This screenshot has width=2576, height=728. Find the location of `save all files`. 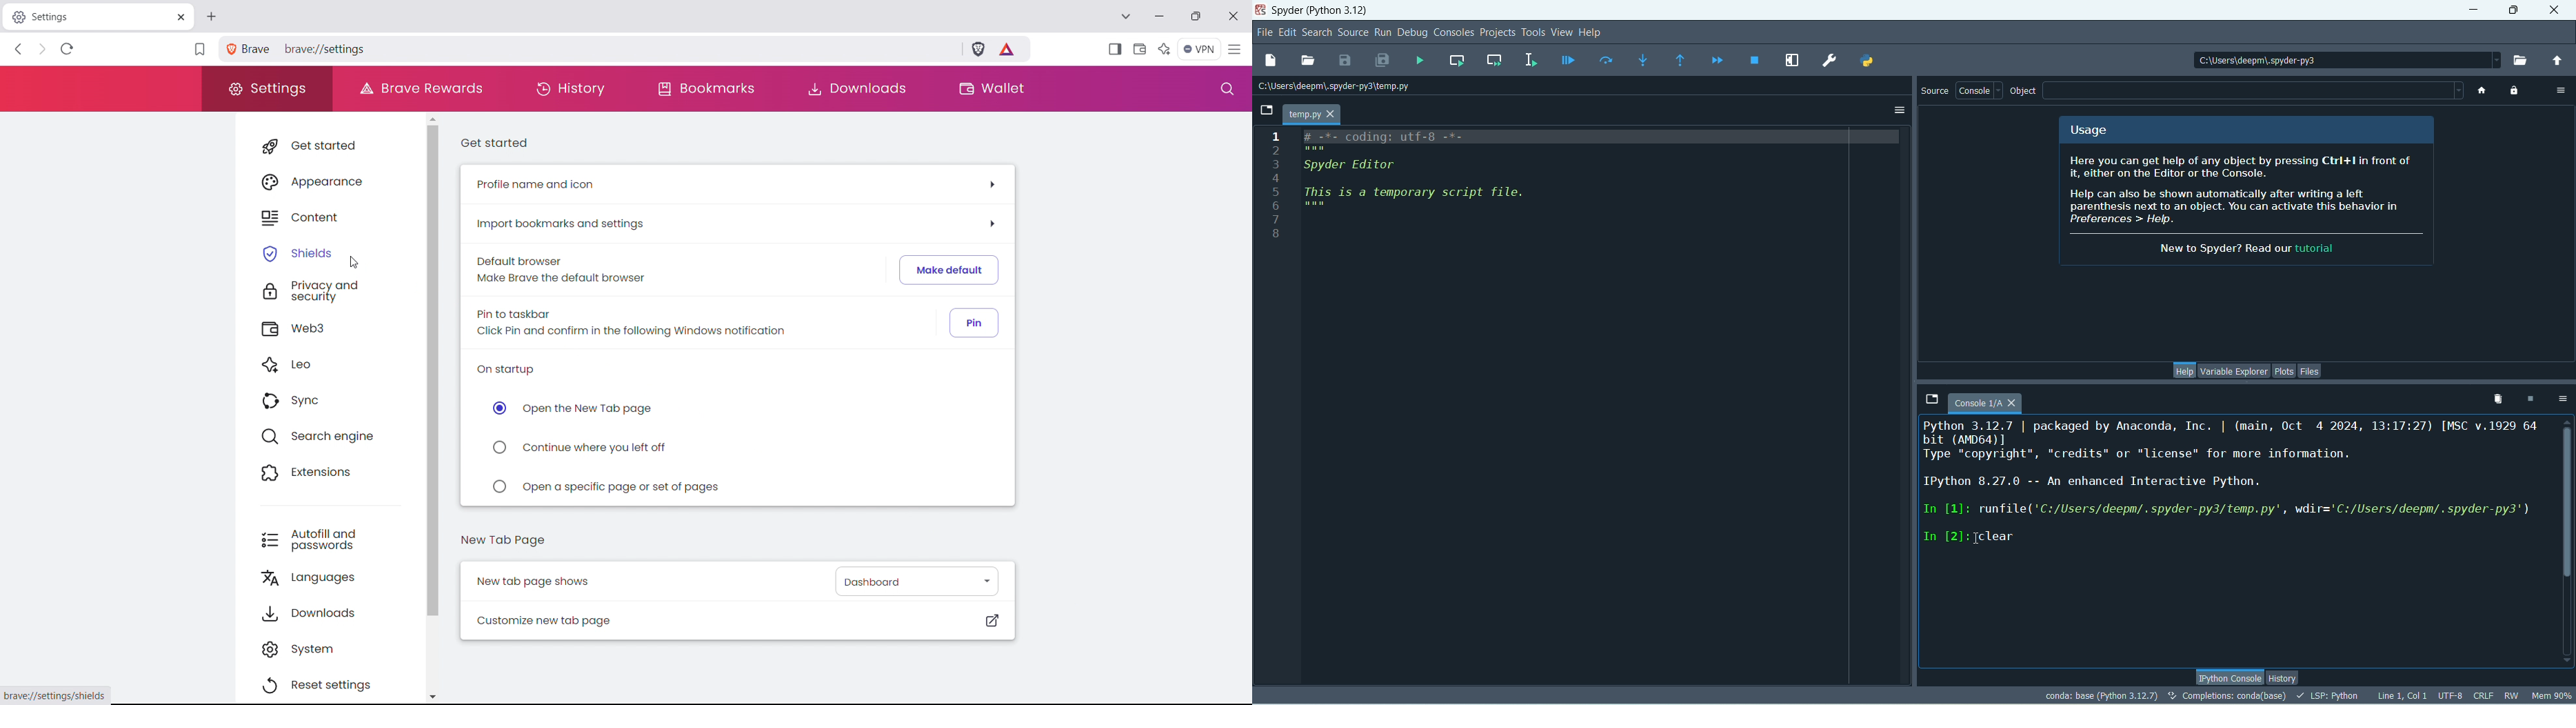

save all files is located at coordinates (1384, 59).